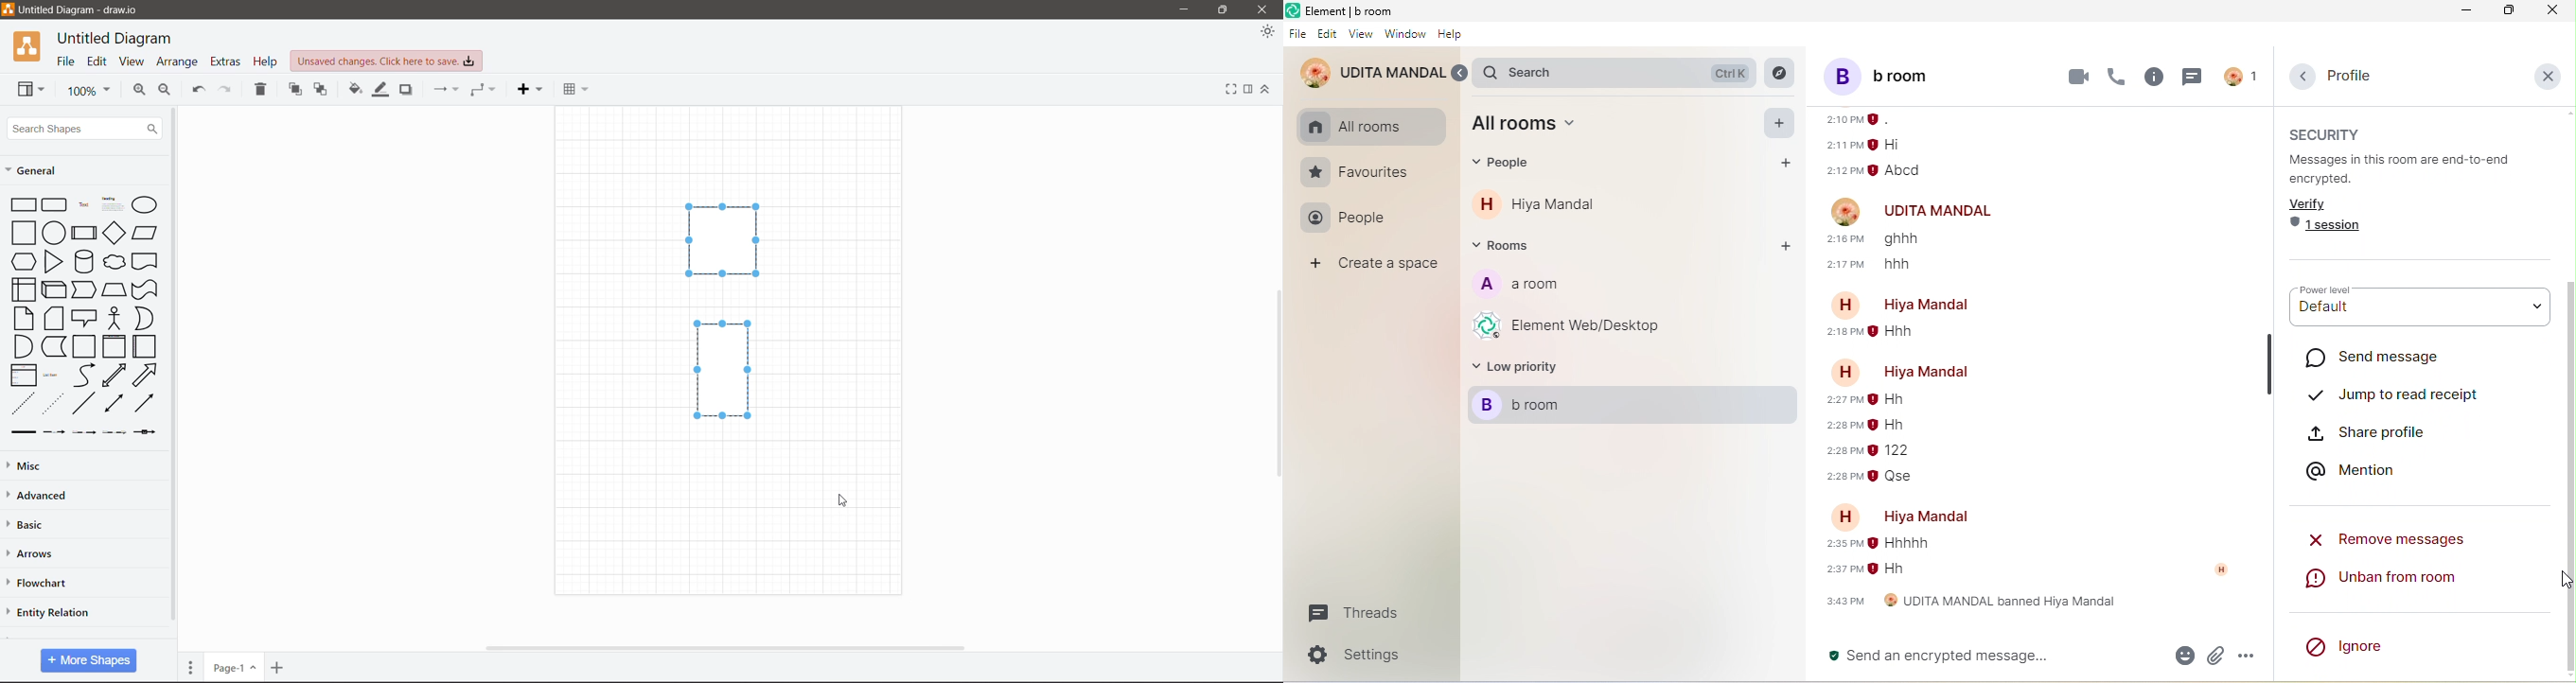 The image size is (2576, 700). I want to click on Search Shapes, so click(84, 128).